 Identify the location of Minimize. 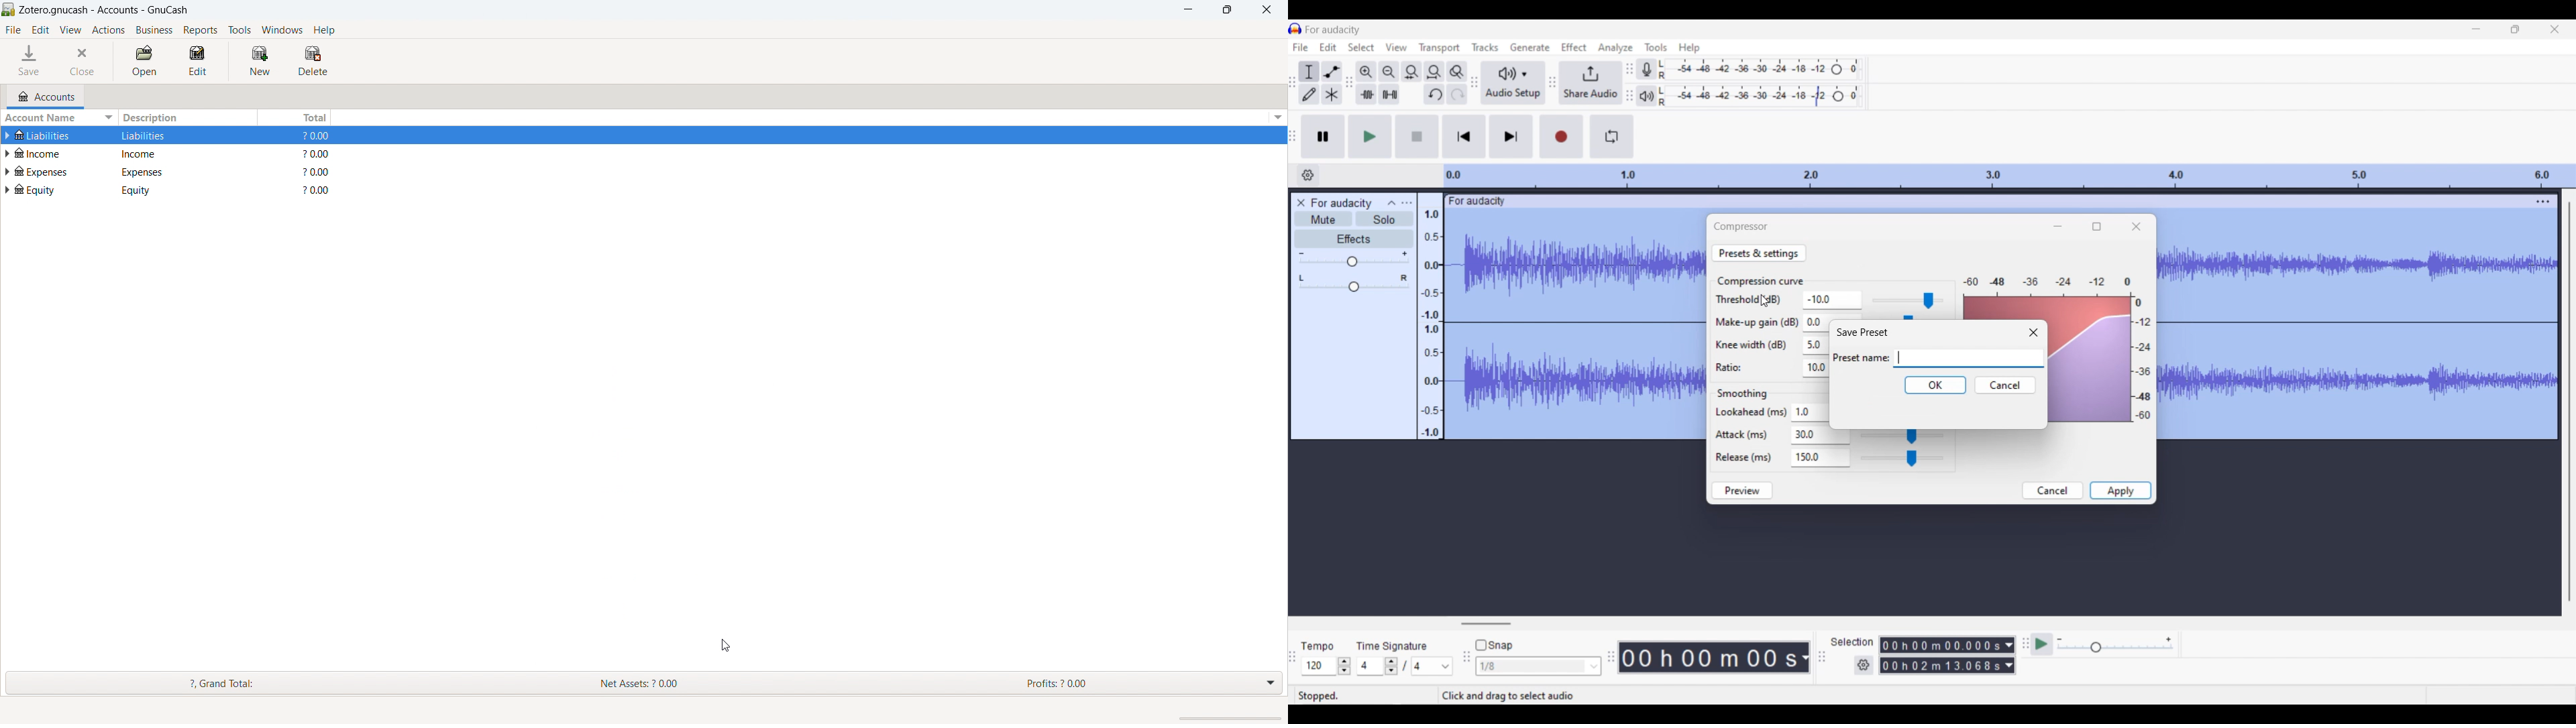
(2057, 226).